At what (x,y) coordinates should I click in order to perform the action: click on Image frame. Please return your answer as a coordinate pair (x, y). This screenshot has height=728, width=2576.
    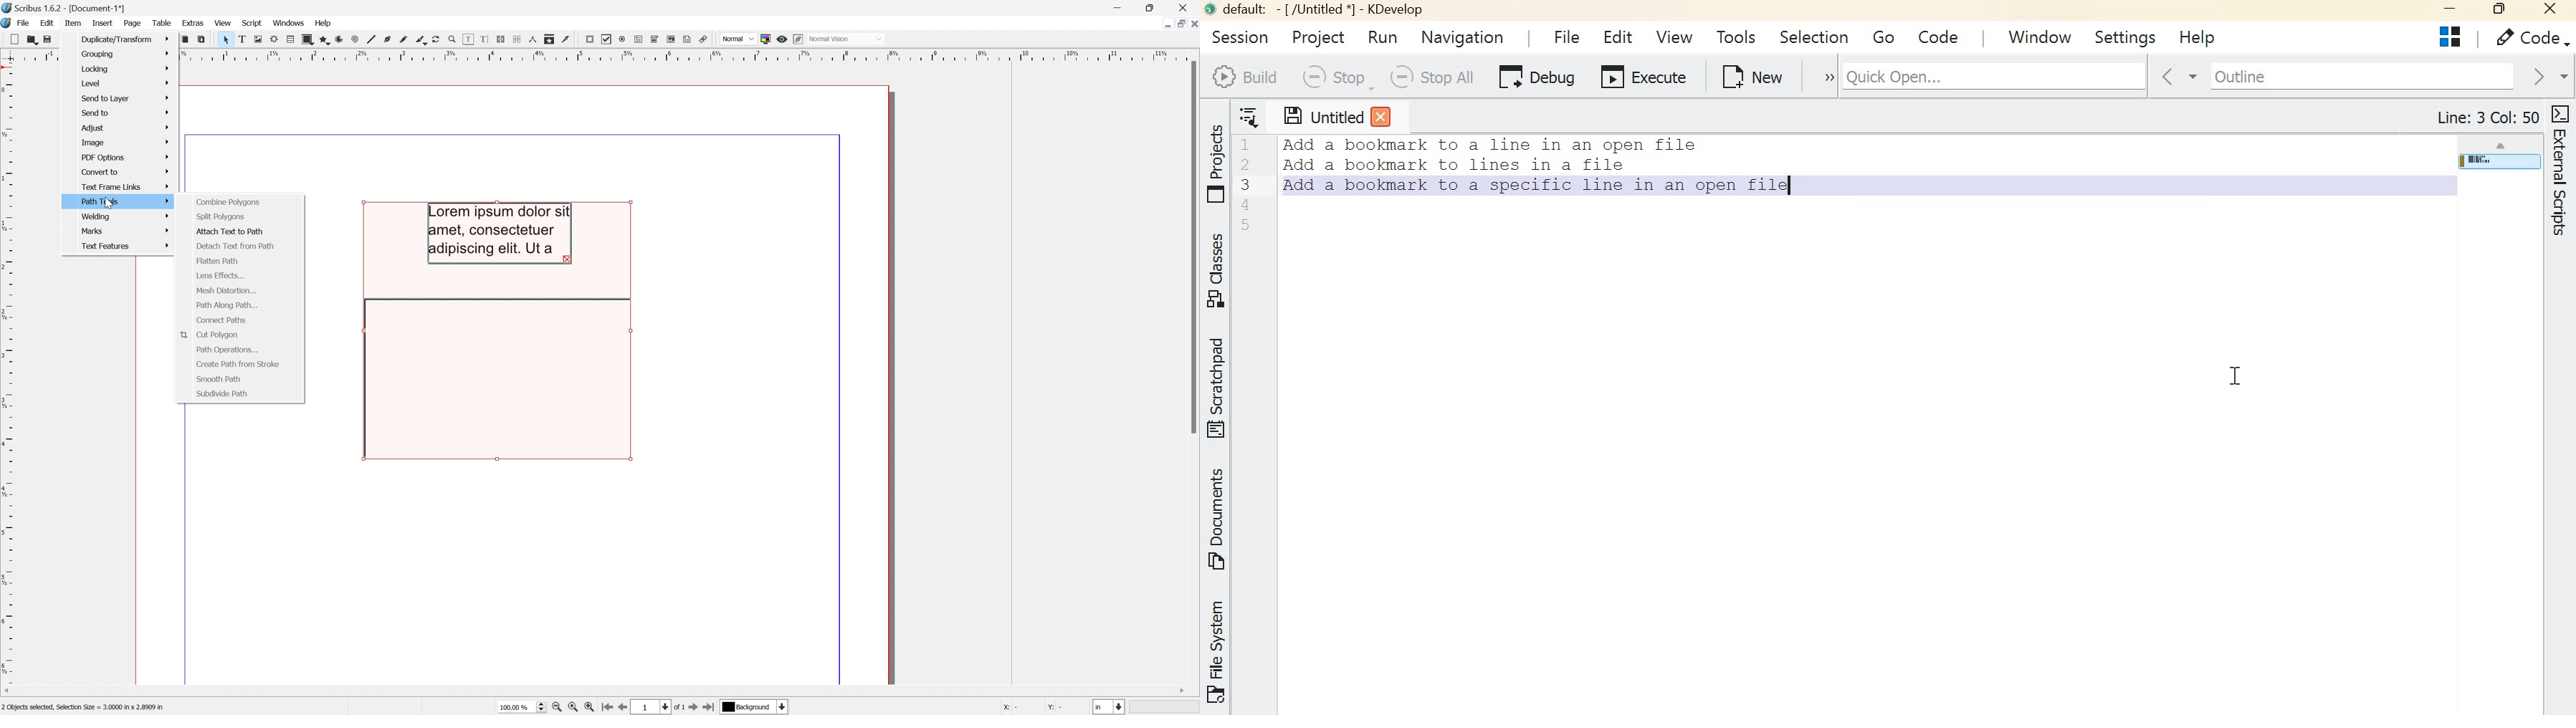
    Looking at the image, I should click on (256, 38).